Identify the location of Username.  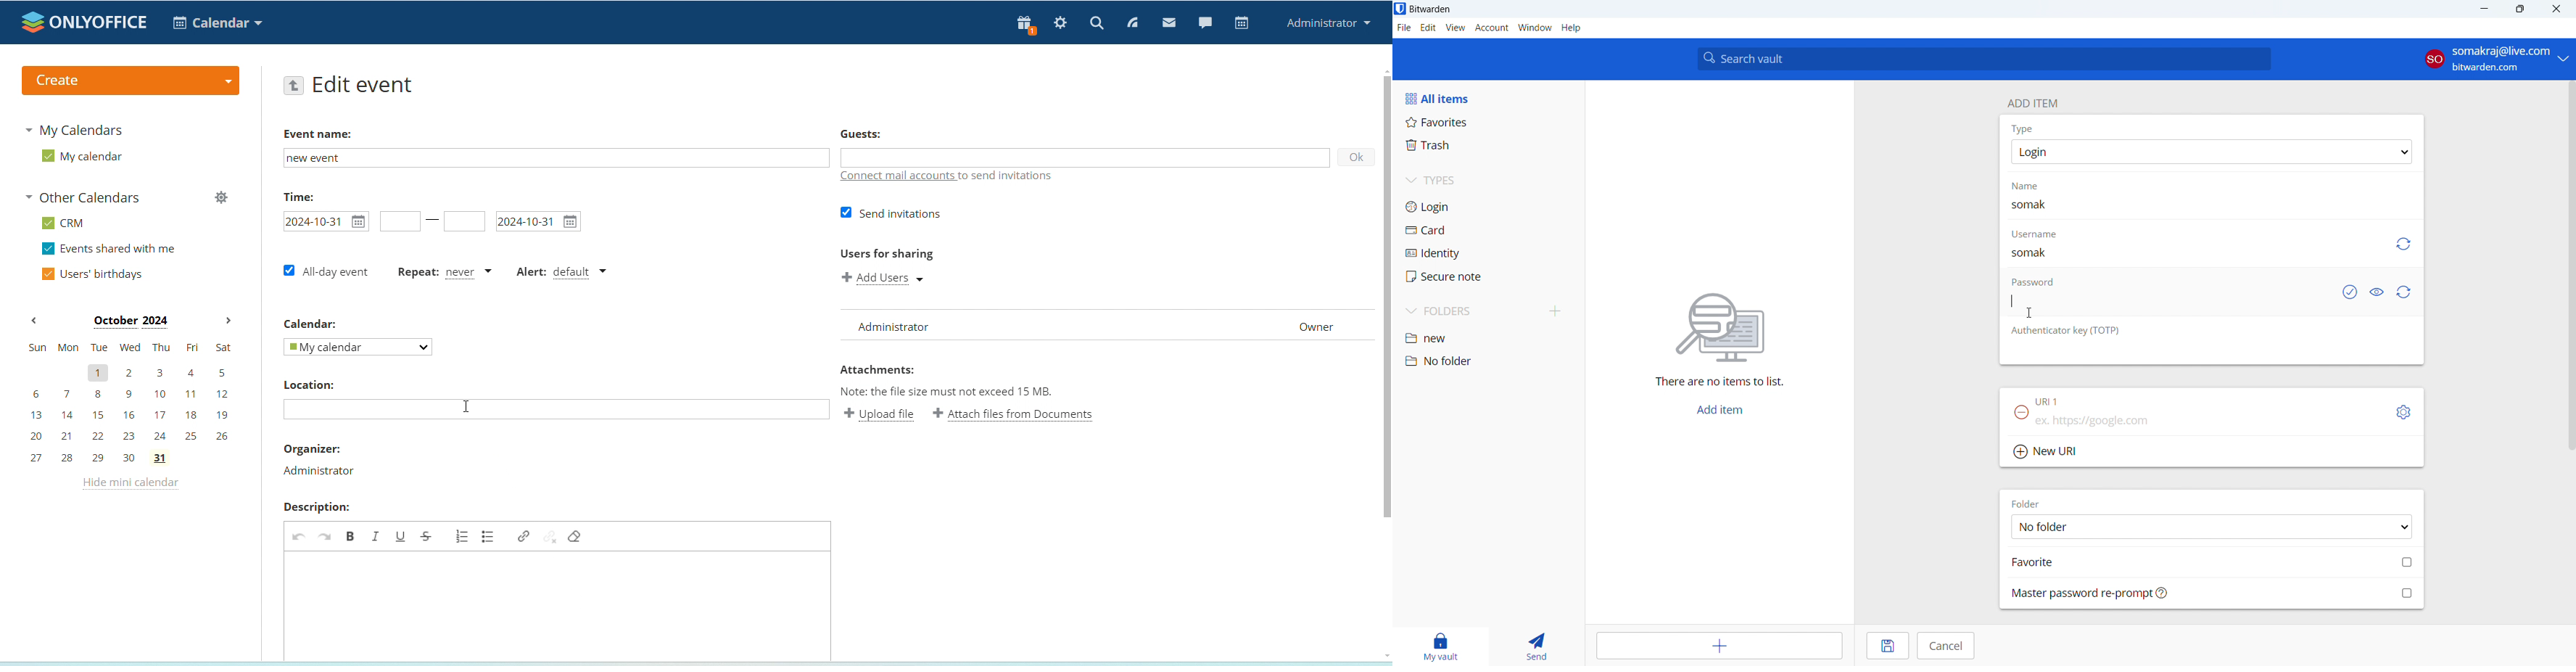
(2034, 234).